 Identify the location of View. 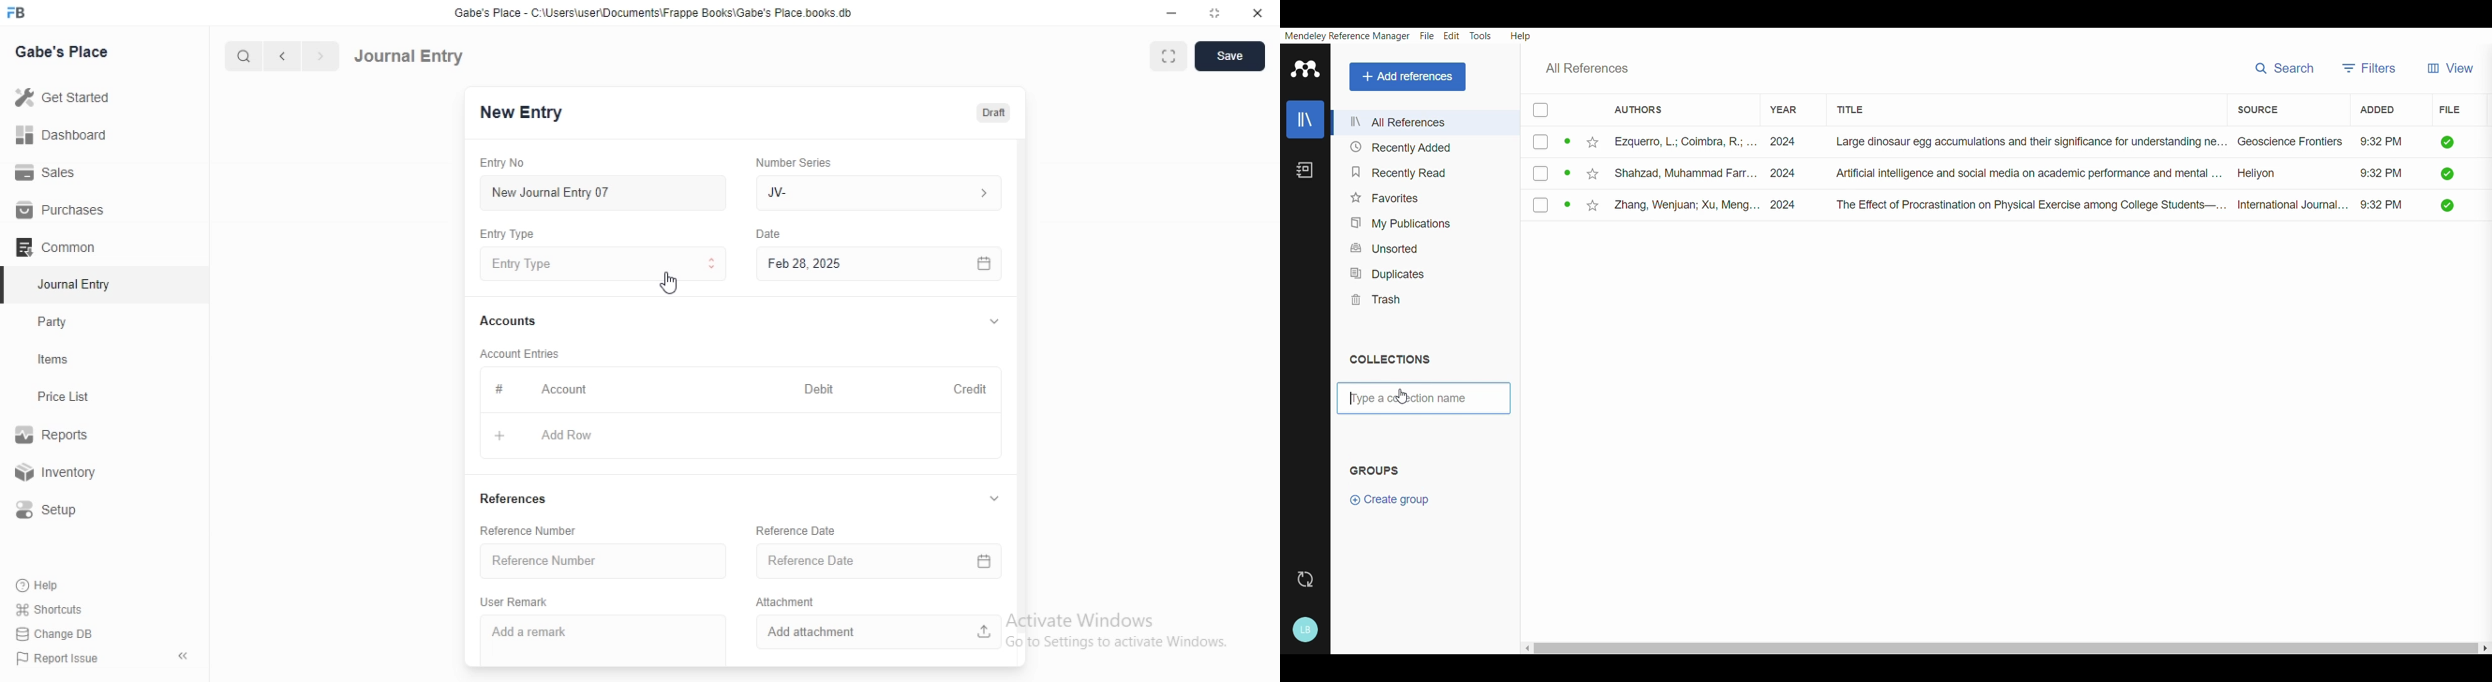
(2455, 63).